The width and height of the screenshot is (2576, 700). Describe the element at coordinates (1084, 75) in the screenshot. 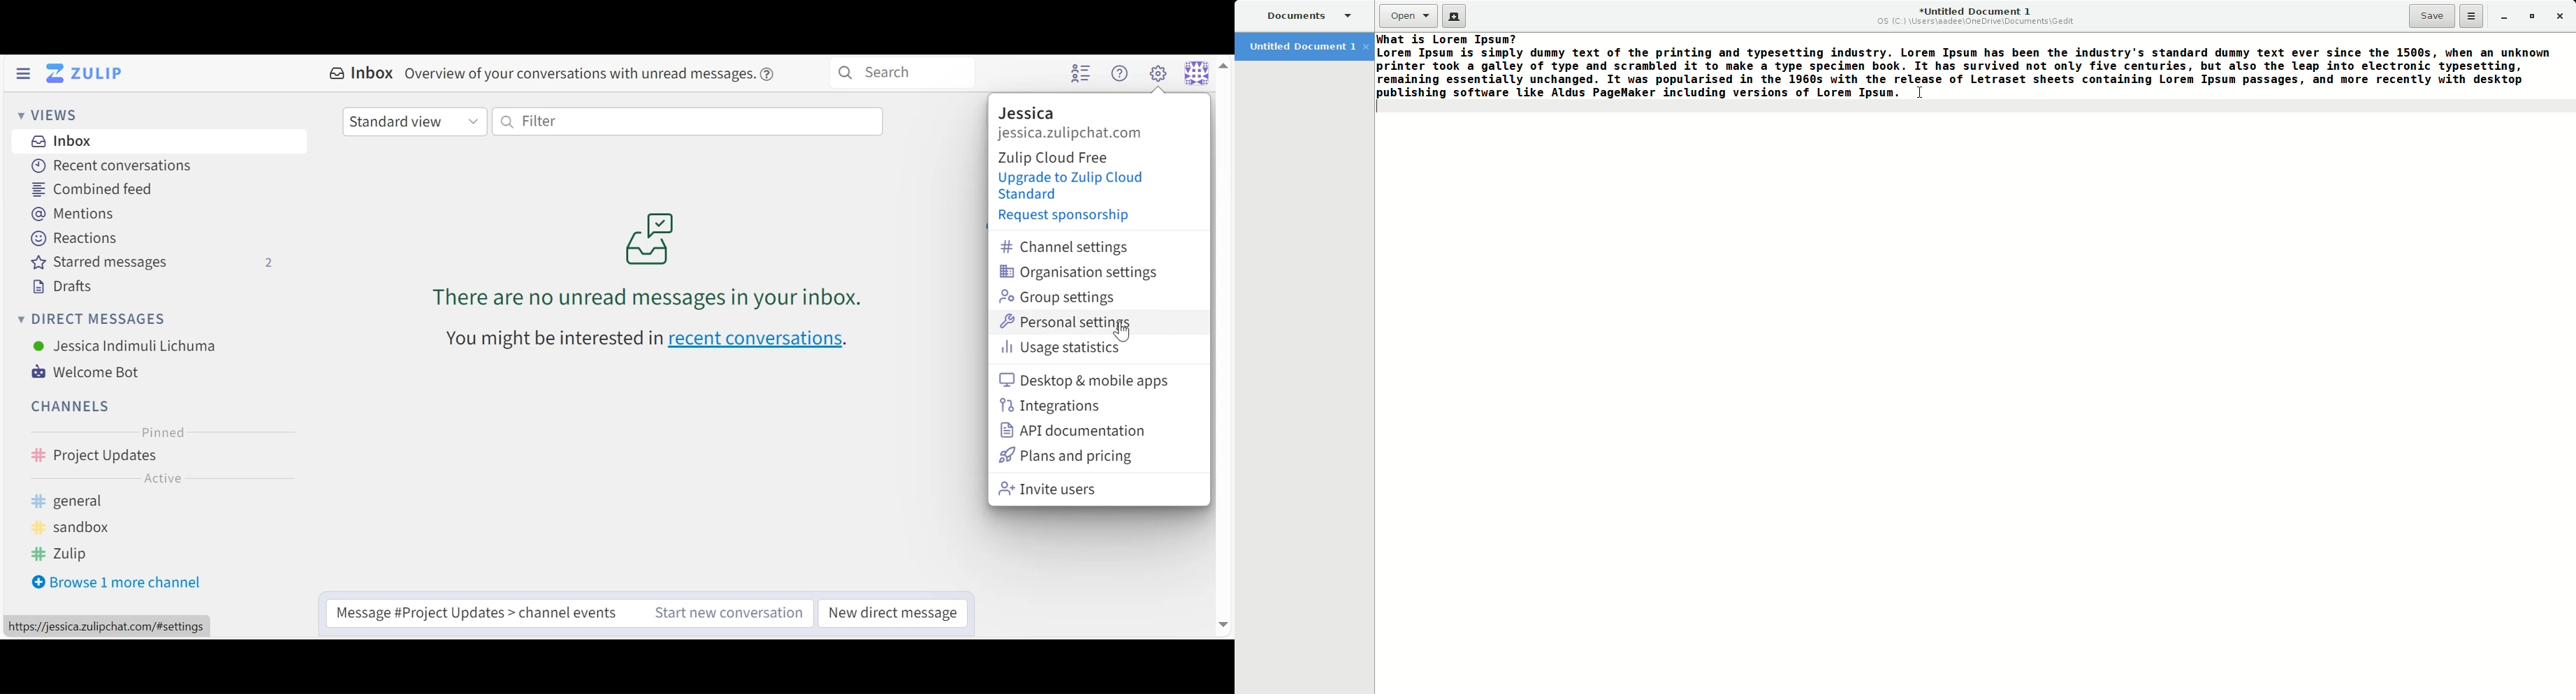

I see `Hide User list` at that location.